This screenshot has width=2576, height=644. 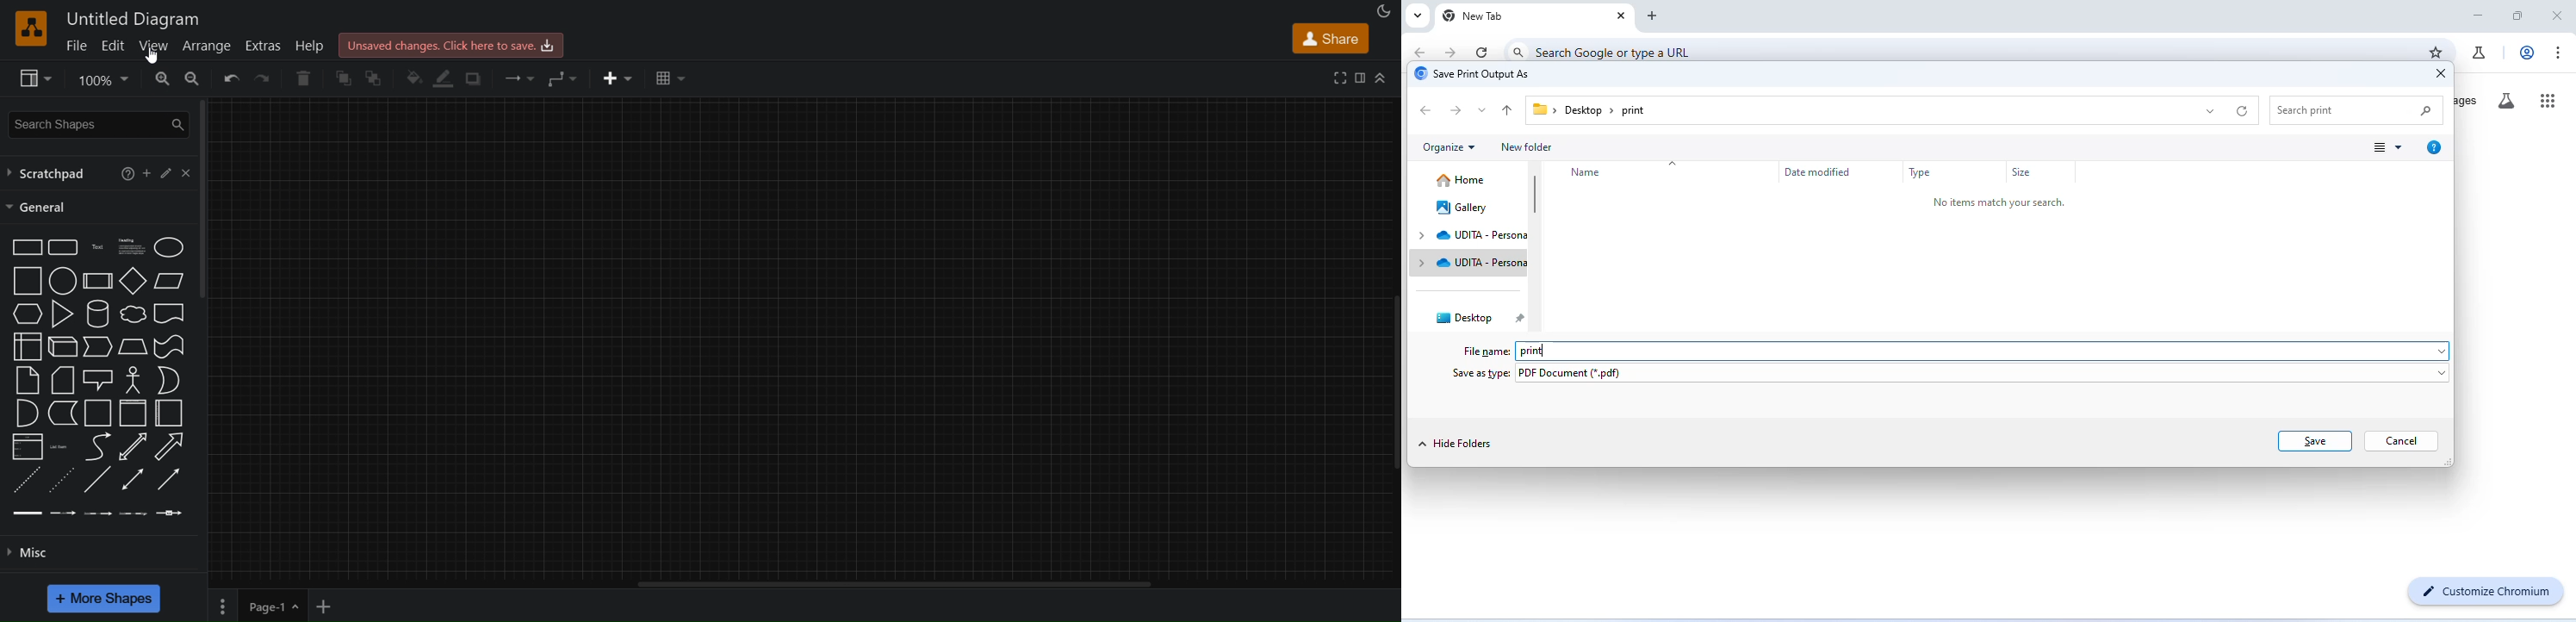 I want to click on , so click(x=255, y=604).